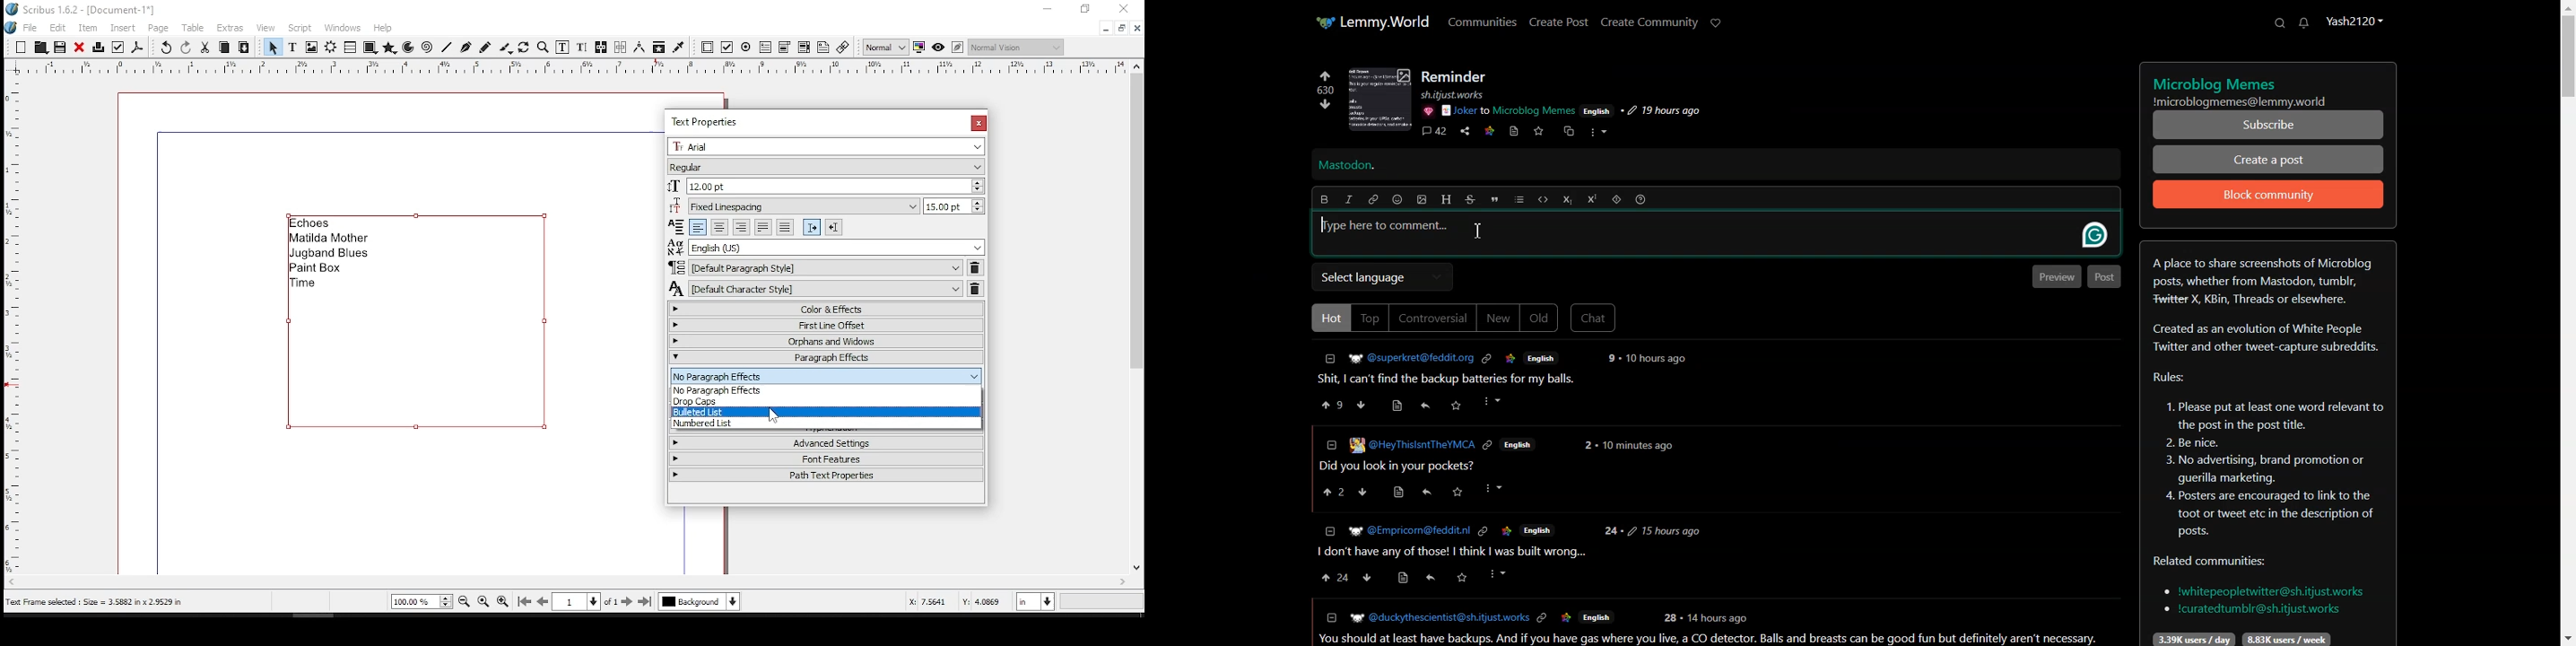  What do you see at coordinates (762, 227) in the screenshot?
I see `align text justified` at bounding box center [762, 227].